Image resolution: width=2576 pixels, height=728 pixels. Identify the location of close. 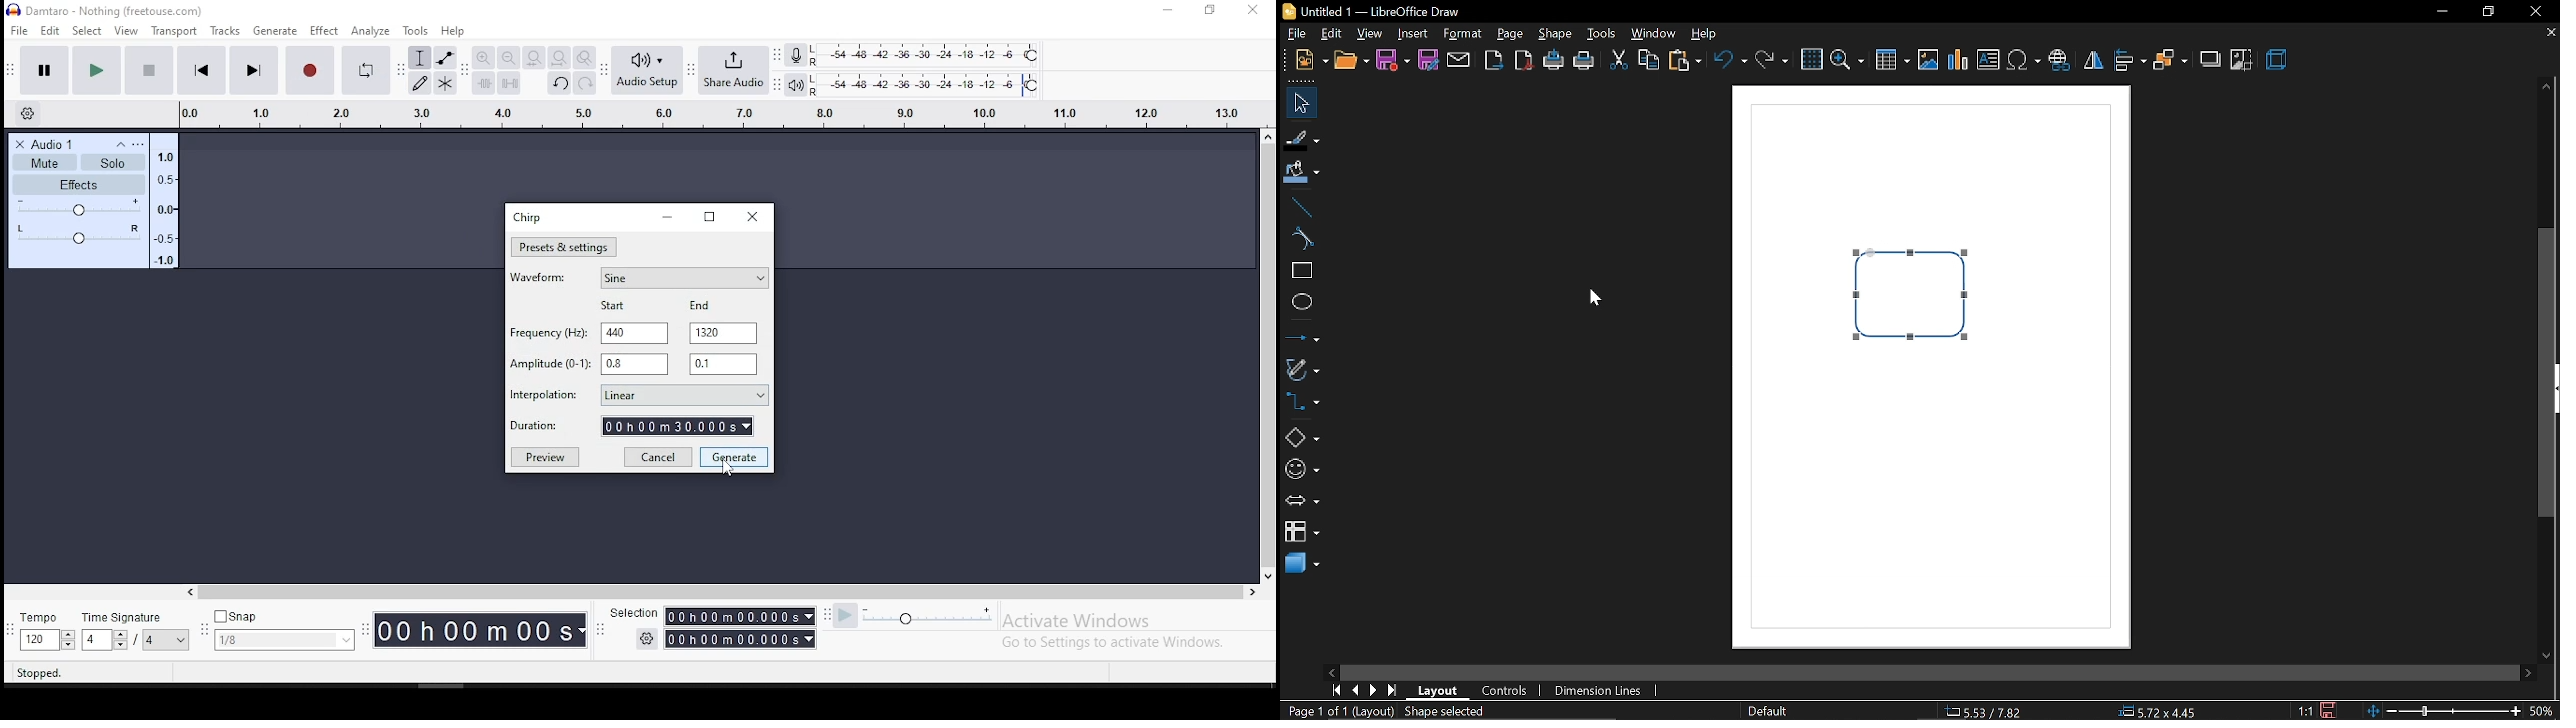
(2533, 11).